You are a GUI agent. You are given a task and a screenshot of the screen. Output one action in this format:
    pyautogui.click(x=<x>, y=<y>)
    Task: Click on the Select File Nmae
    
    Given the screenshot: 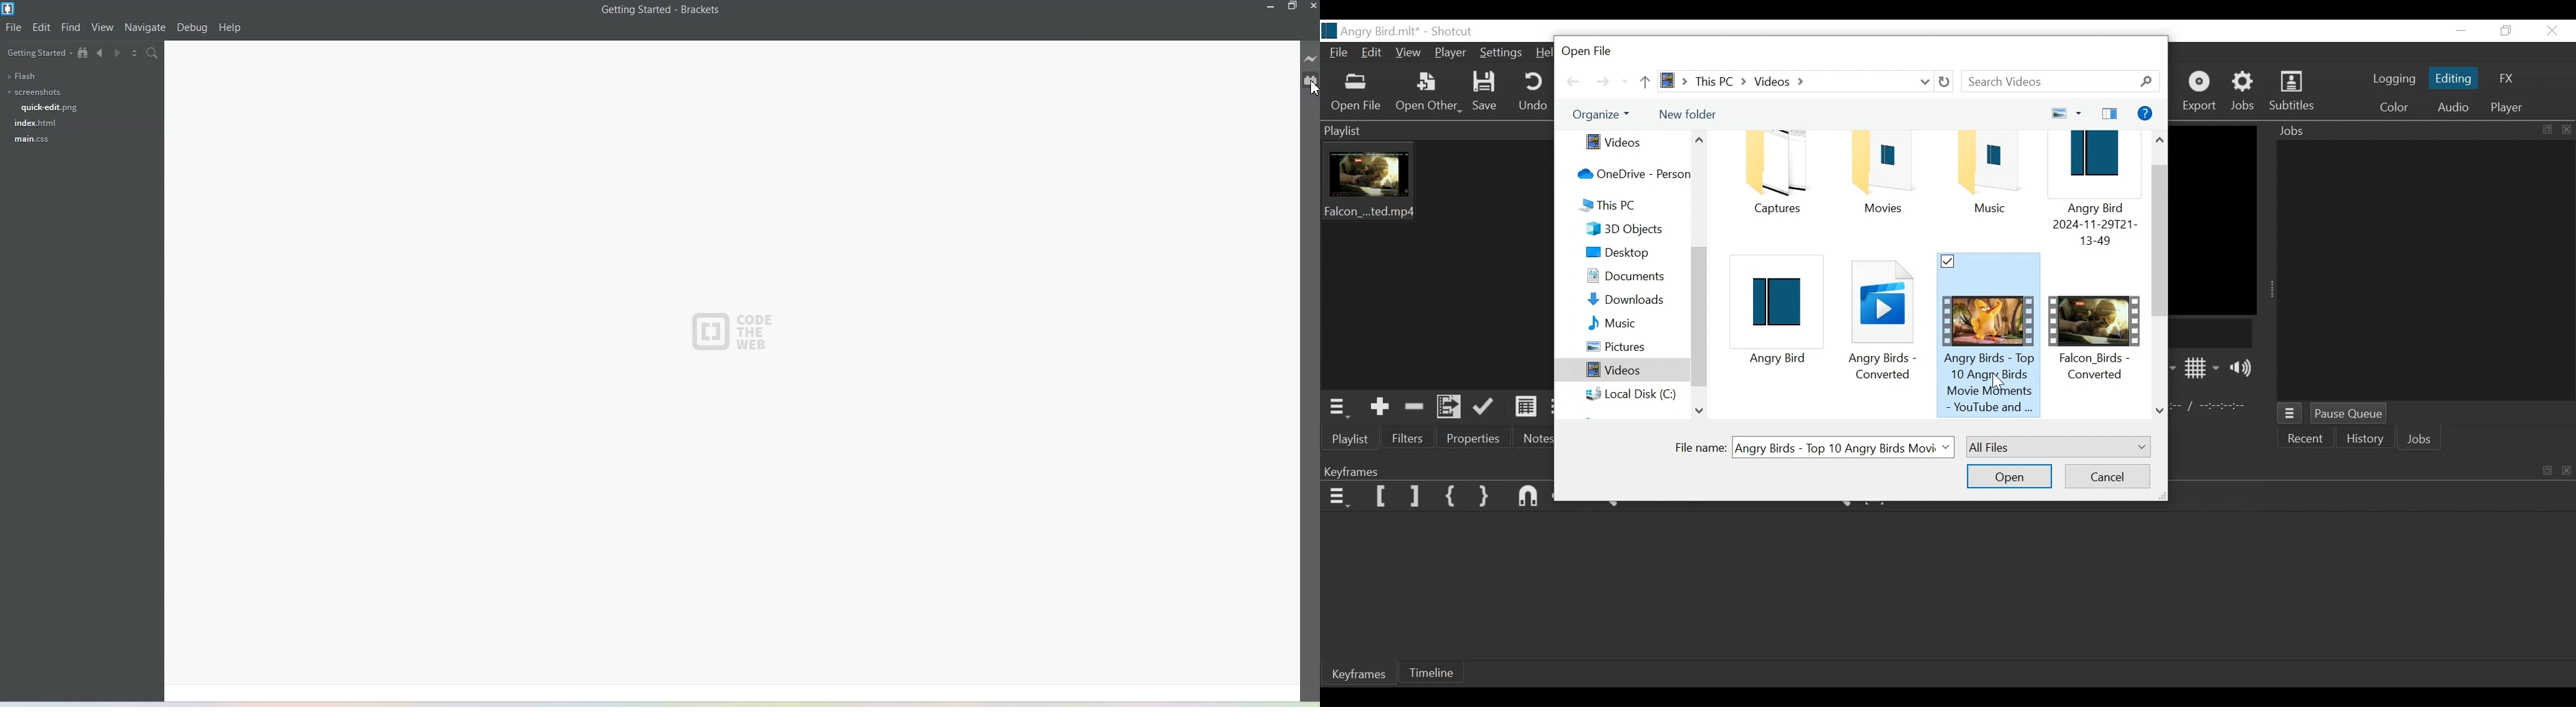 What is the action you would take?
    pyautogui.click(x=1843, y=448)
    